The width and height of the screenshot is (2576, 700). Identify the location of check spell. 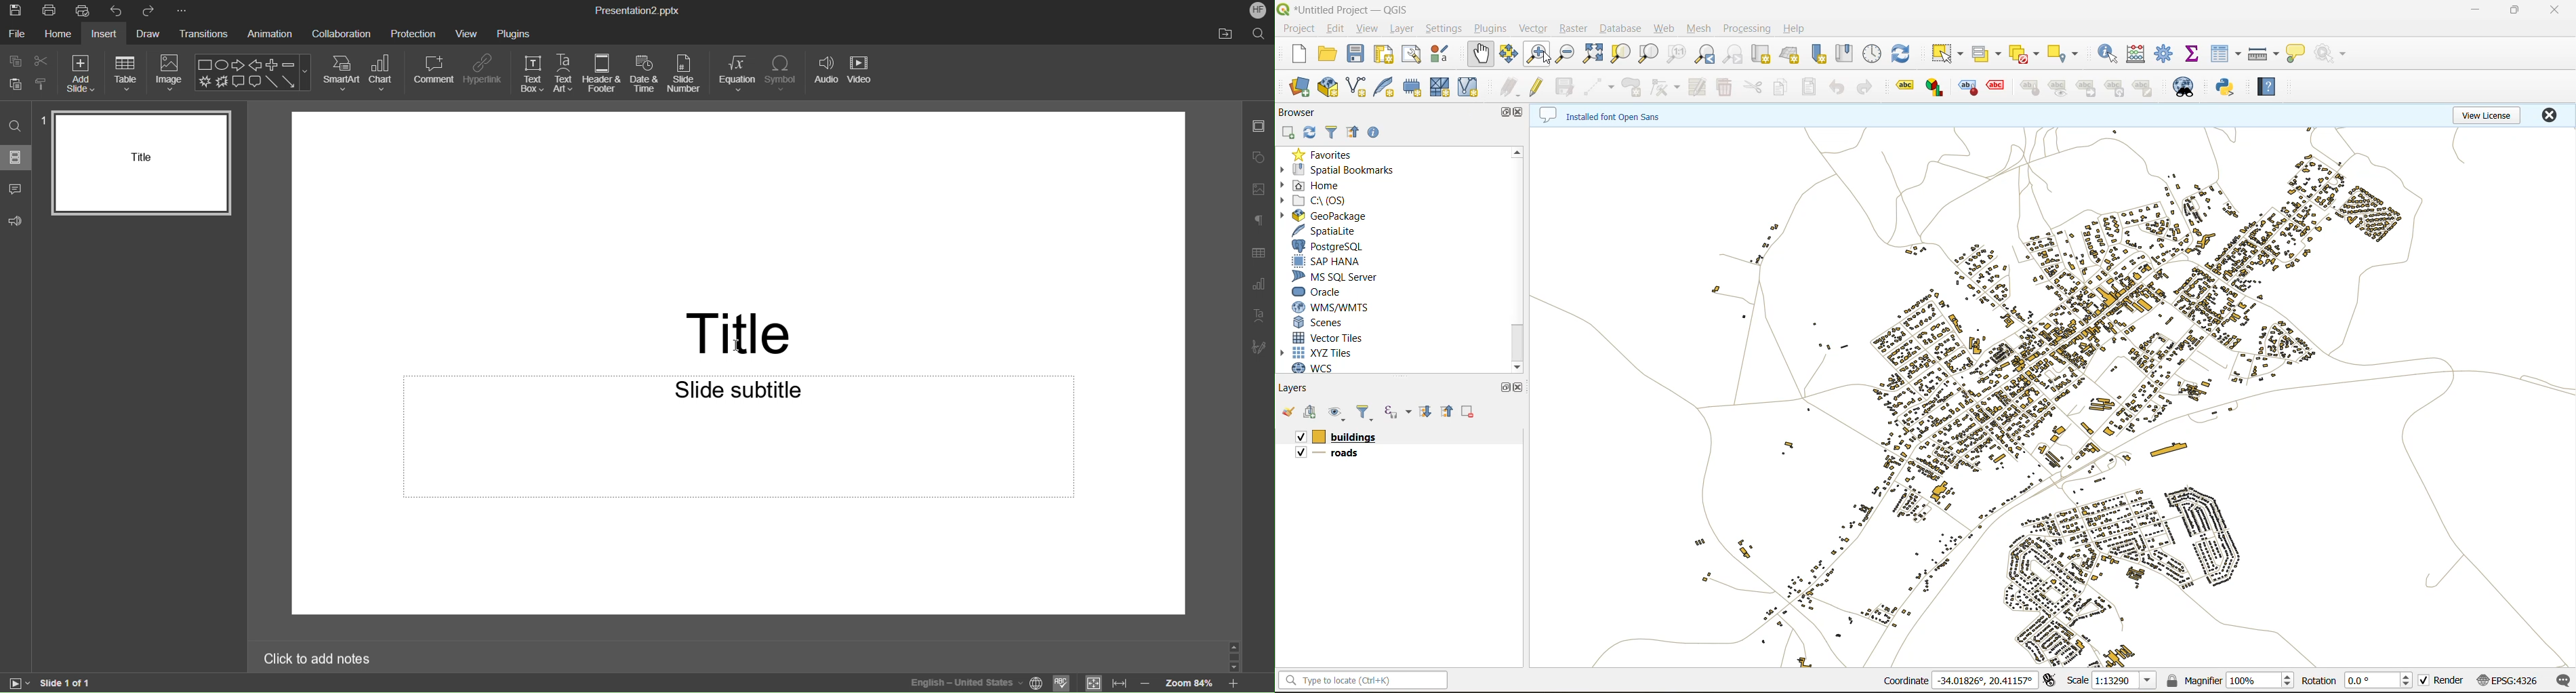
(1062, 683).